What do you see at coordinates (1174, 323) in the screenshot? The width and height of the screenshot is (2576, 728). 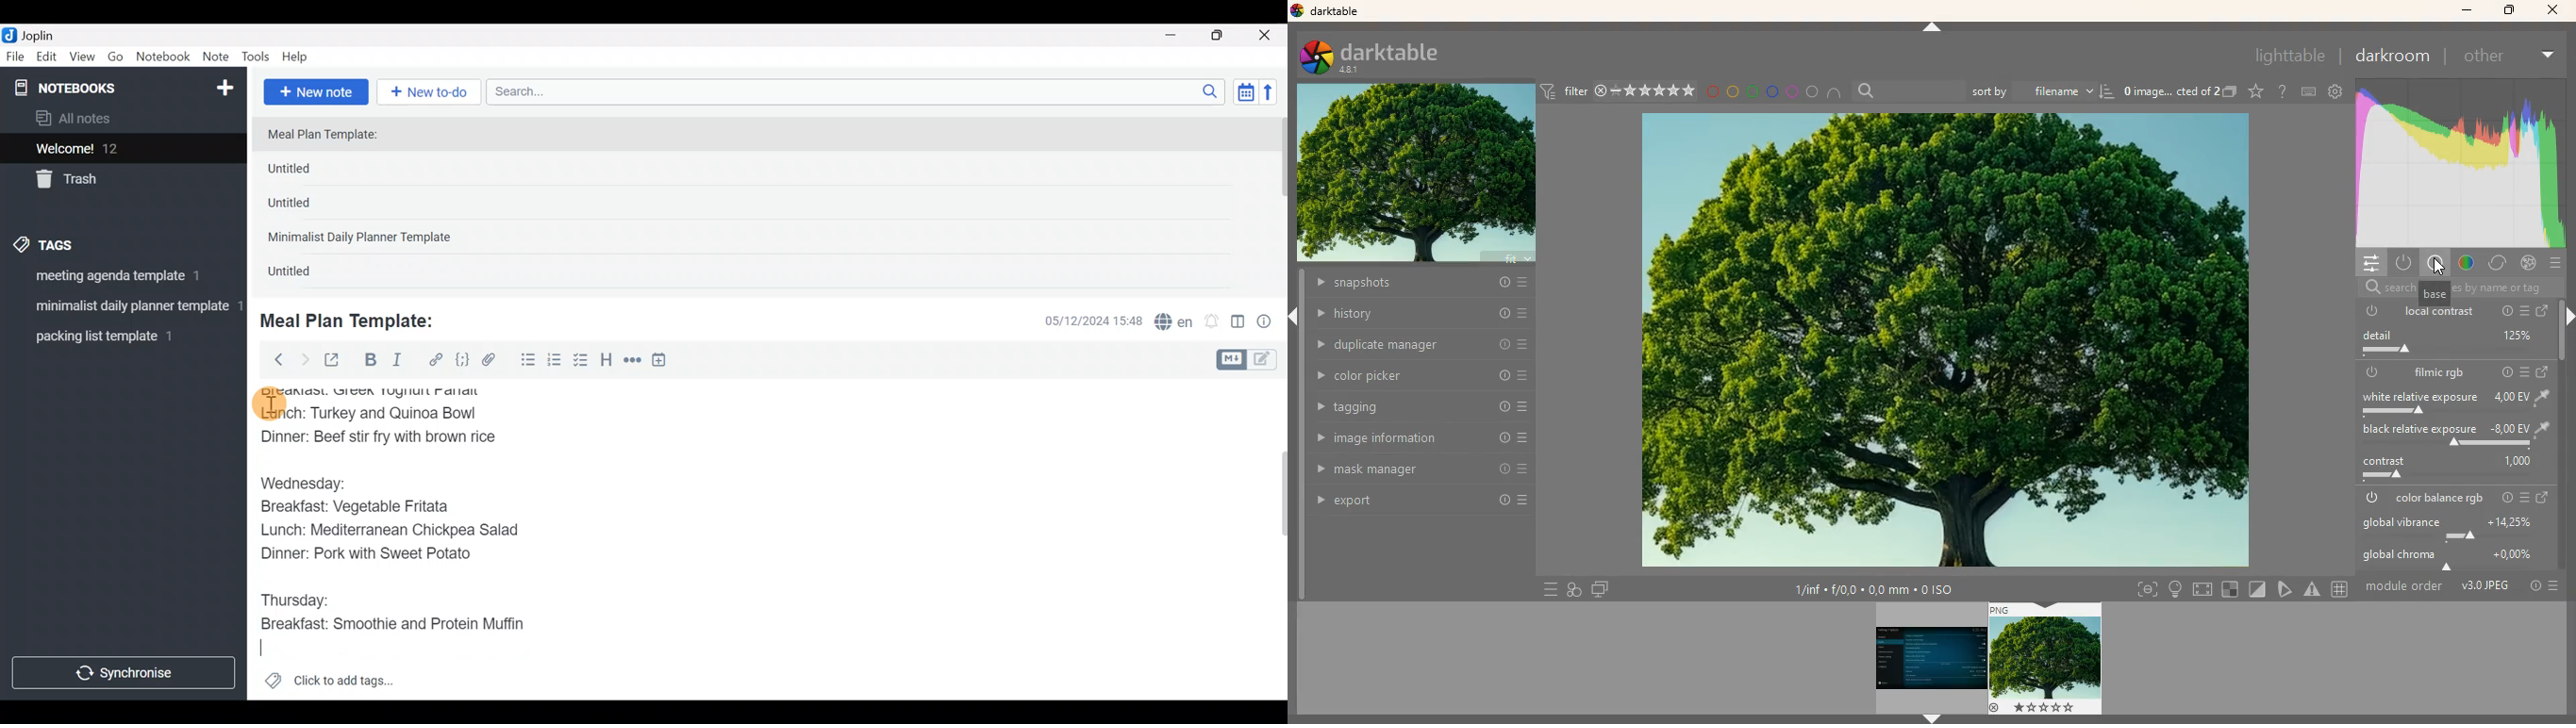 I see `Spelling` at bounding box center [1174, 323].